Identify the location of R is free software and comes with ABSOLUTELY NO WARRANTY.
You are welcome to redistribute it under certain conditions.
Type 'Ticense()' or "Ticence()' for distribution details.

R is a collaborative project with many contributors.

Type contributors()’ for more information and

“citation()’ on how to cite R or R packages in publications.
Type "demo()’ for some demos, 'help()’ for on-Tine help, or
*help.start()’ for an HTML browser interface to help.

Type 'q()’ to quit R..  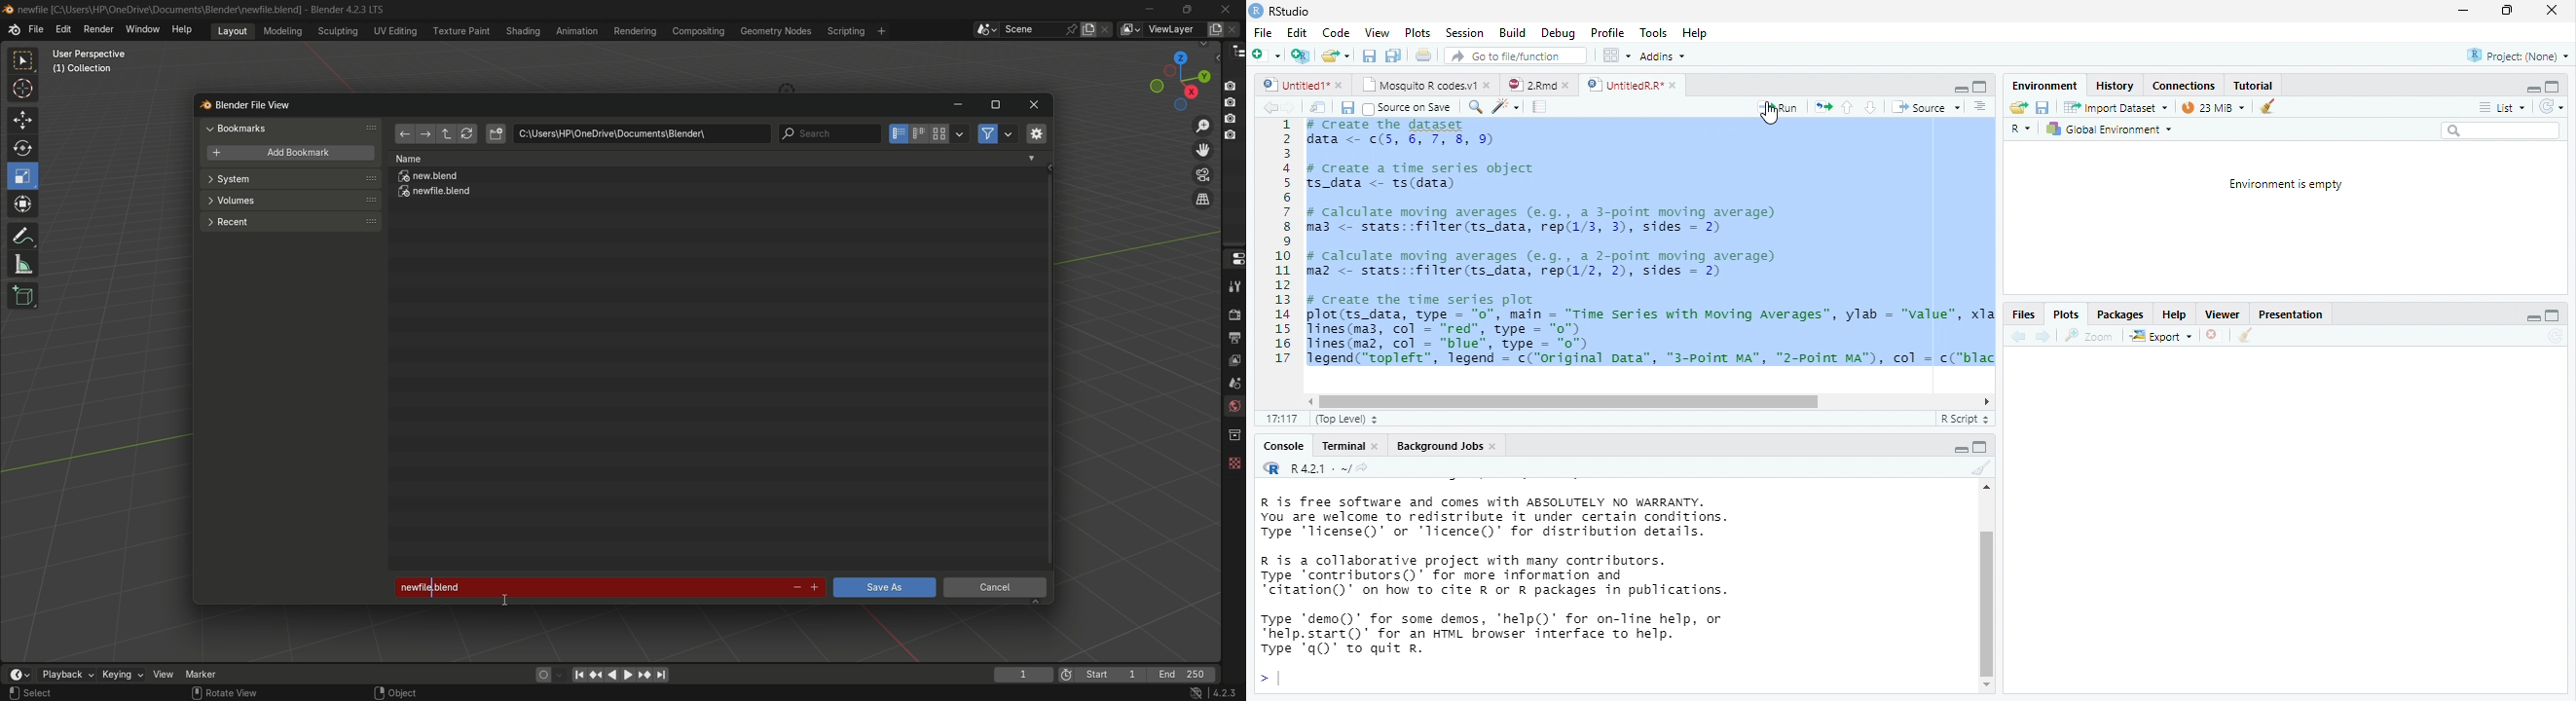
(1577, 575).